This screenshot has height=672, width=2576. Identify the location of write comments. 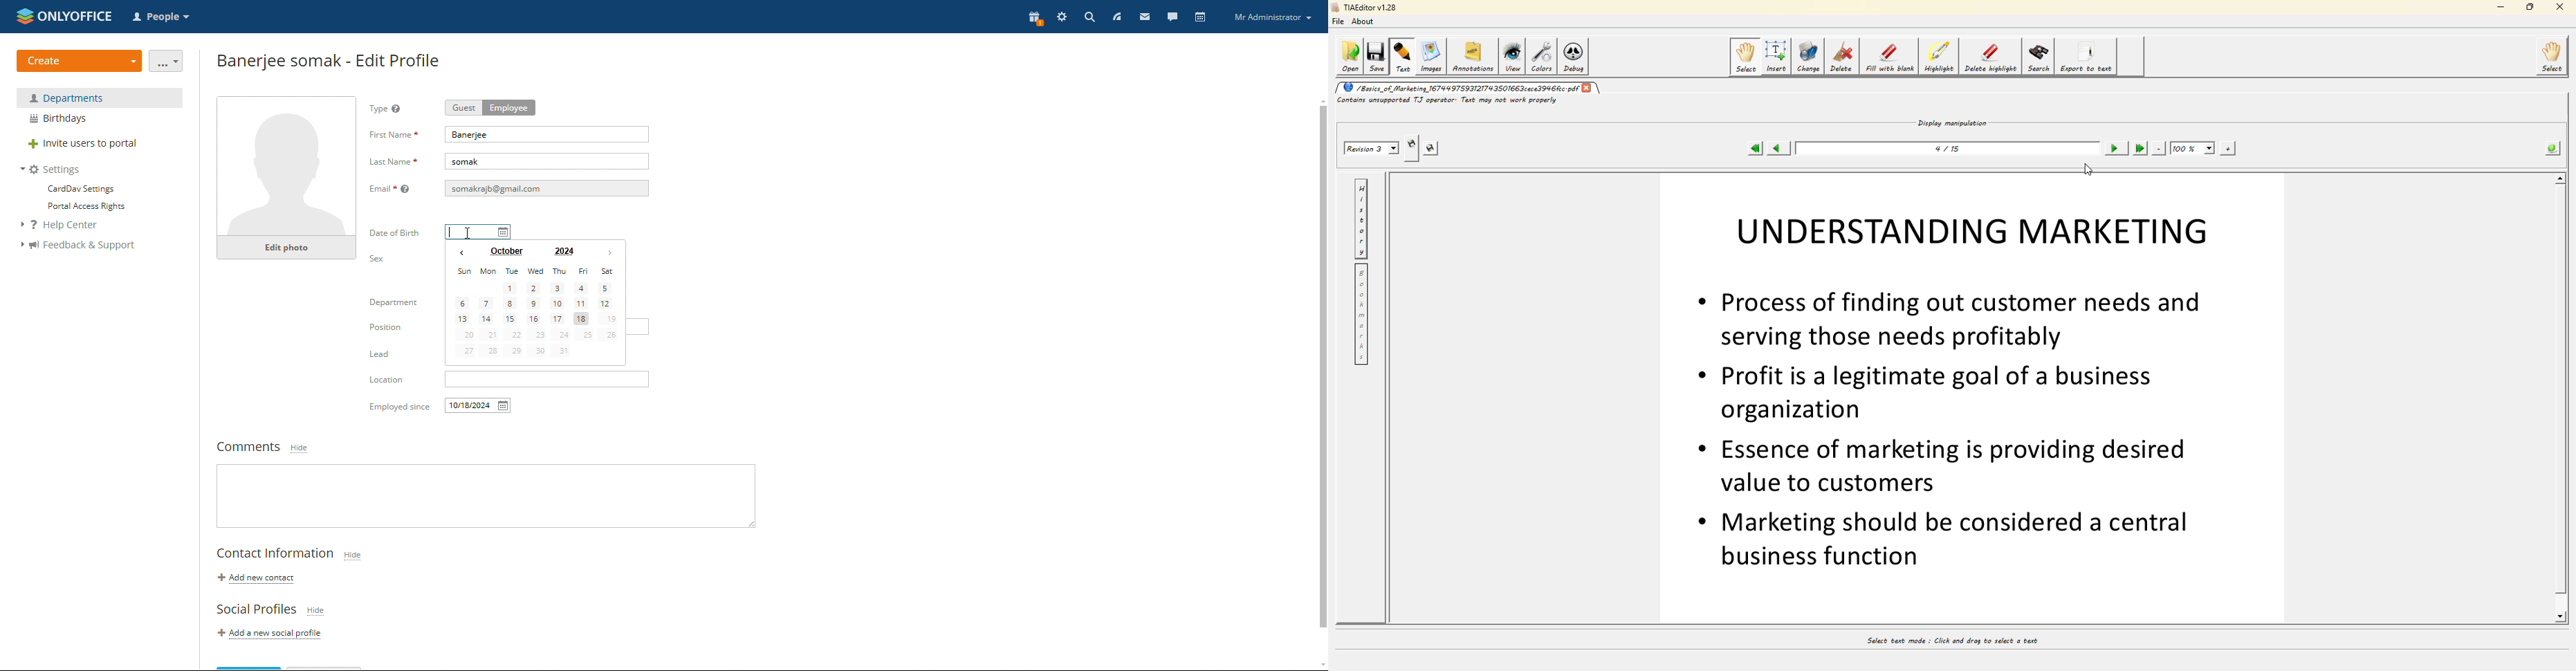
(486, 496).